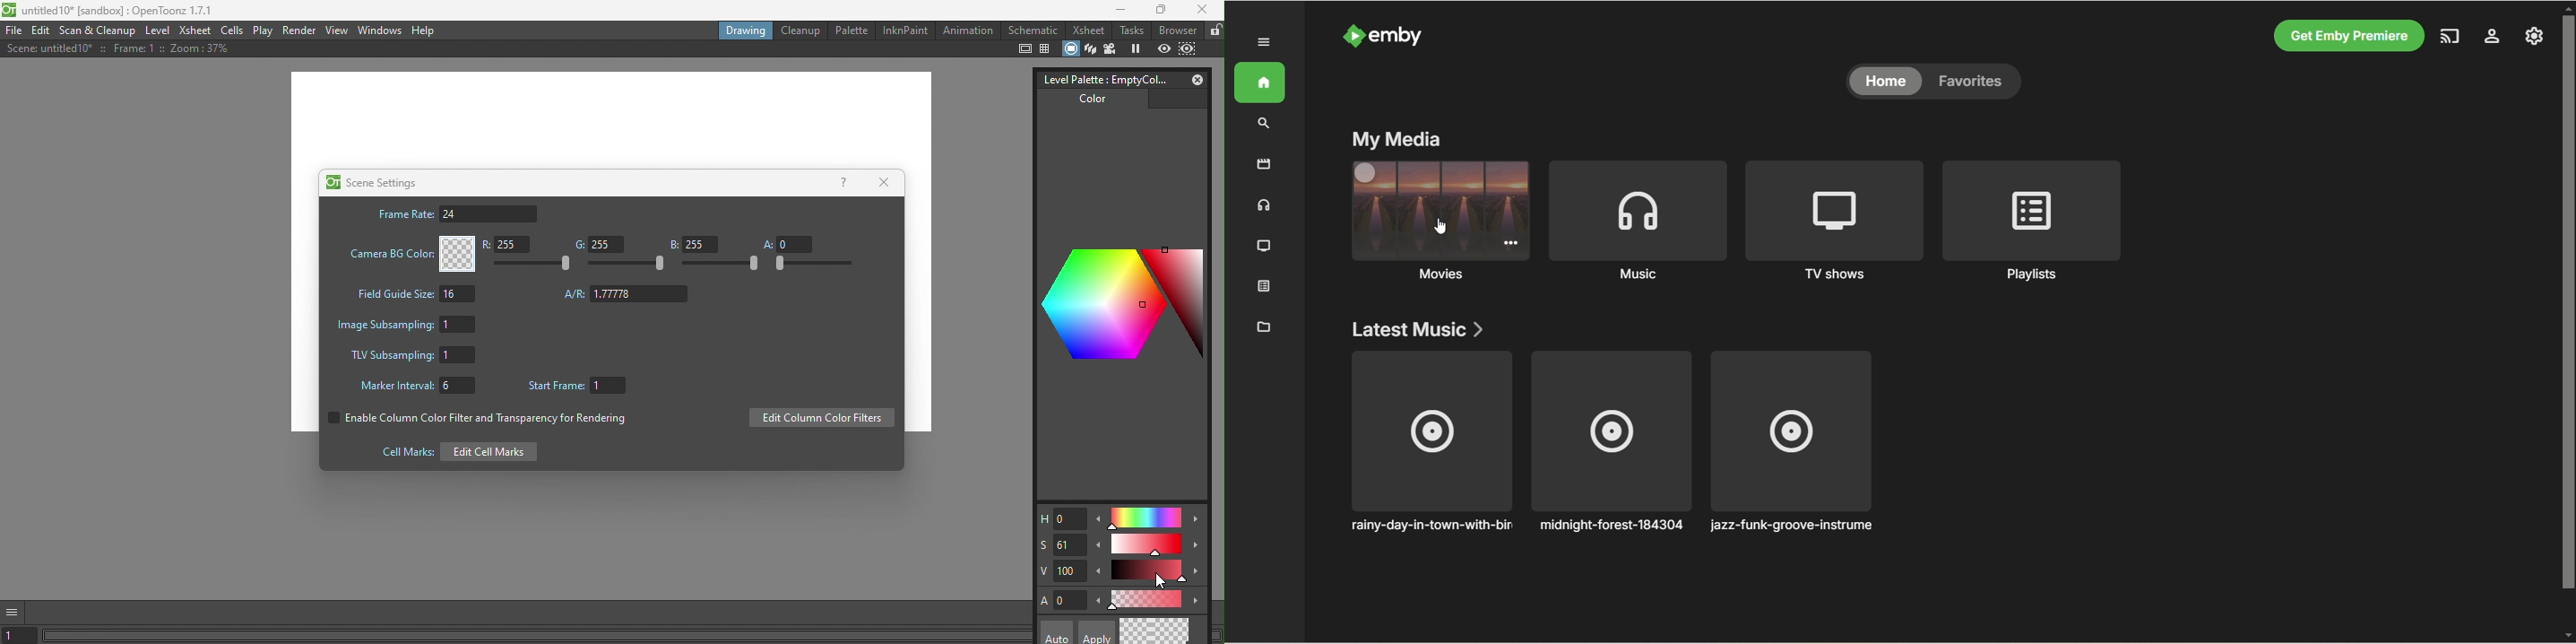 The width and height of the screenshot is (2576, 644). Describe the element at coordinates (410, 254) in the screenshot. I see `Camera BG color` at that location.